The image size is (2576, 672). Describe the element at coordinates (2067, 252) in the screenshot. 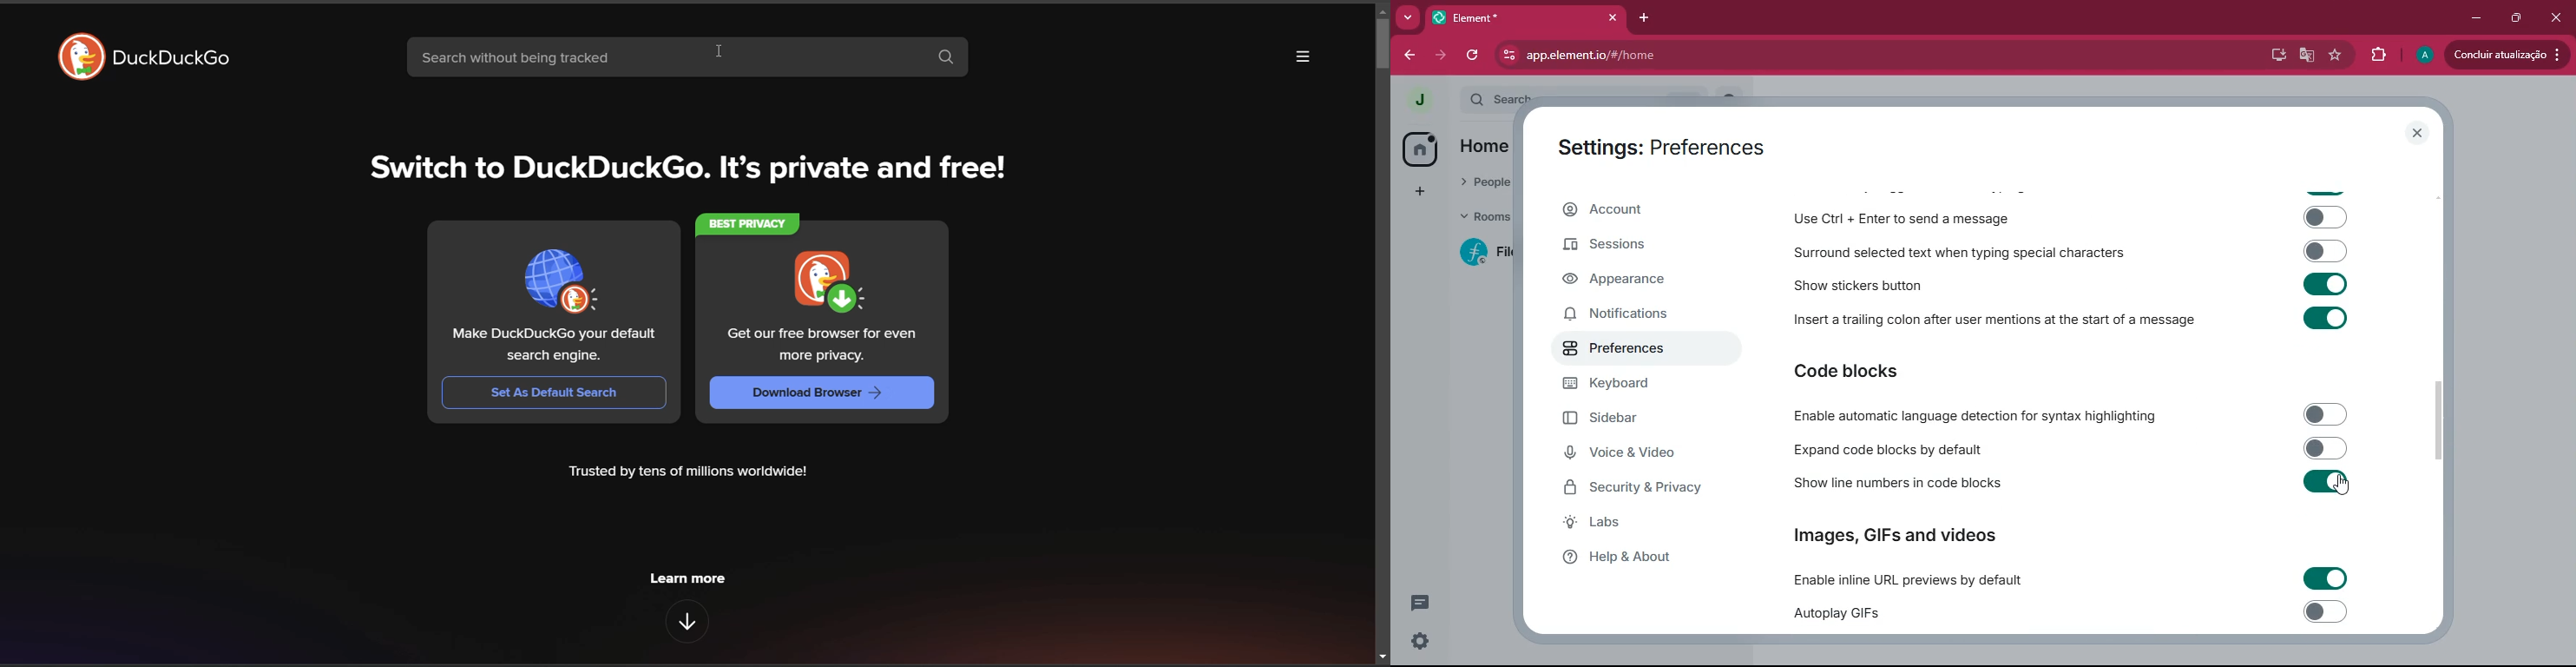

I see `Surround selected text when typing special characters` at that location.